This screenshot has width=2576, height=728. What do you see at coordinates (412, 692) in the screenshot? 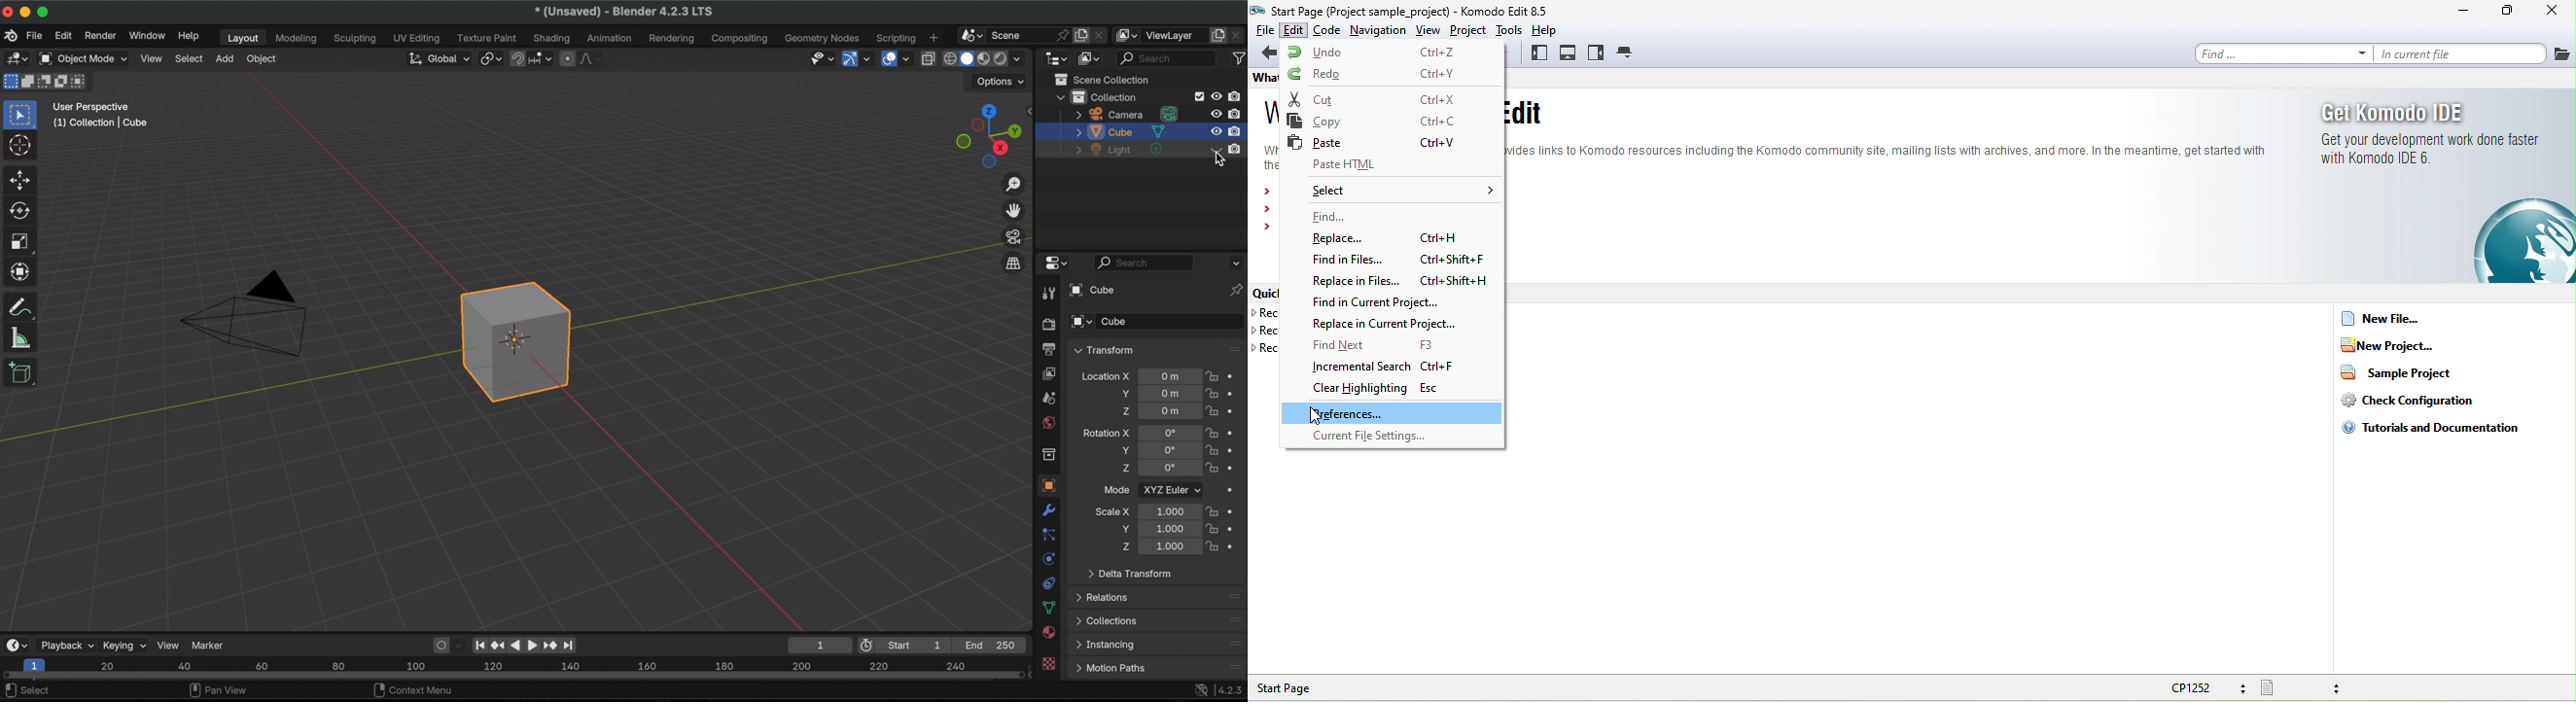
I see `context menu` at bounding box center [412, 692].